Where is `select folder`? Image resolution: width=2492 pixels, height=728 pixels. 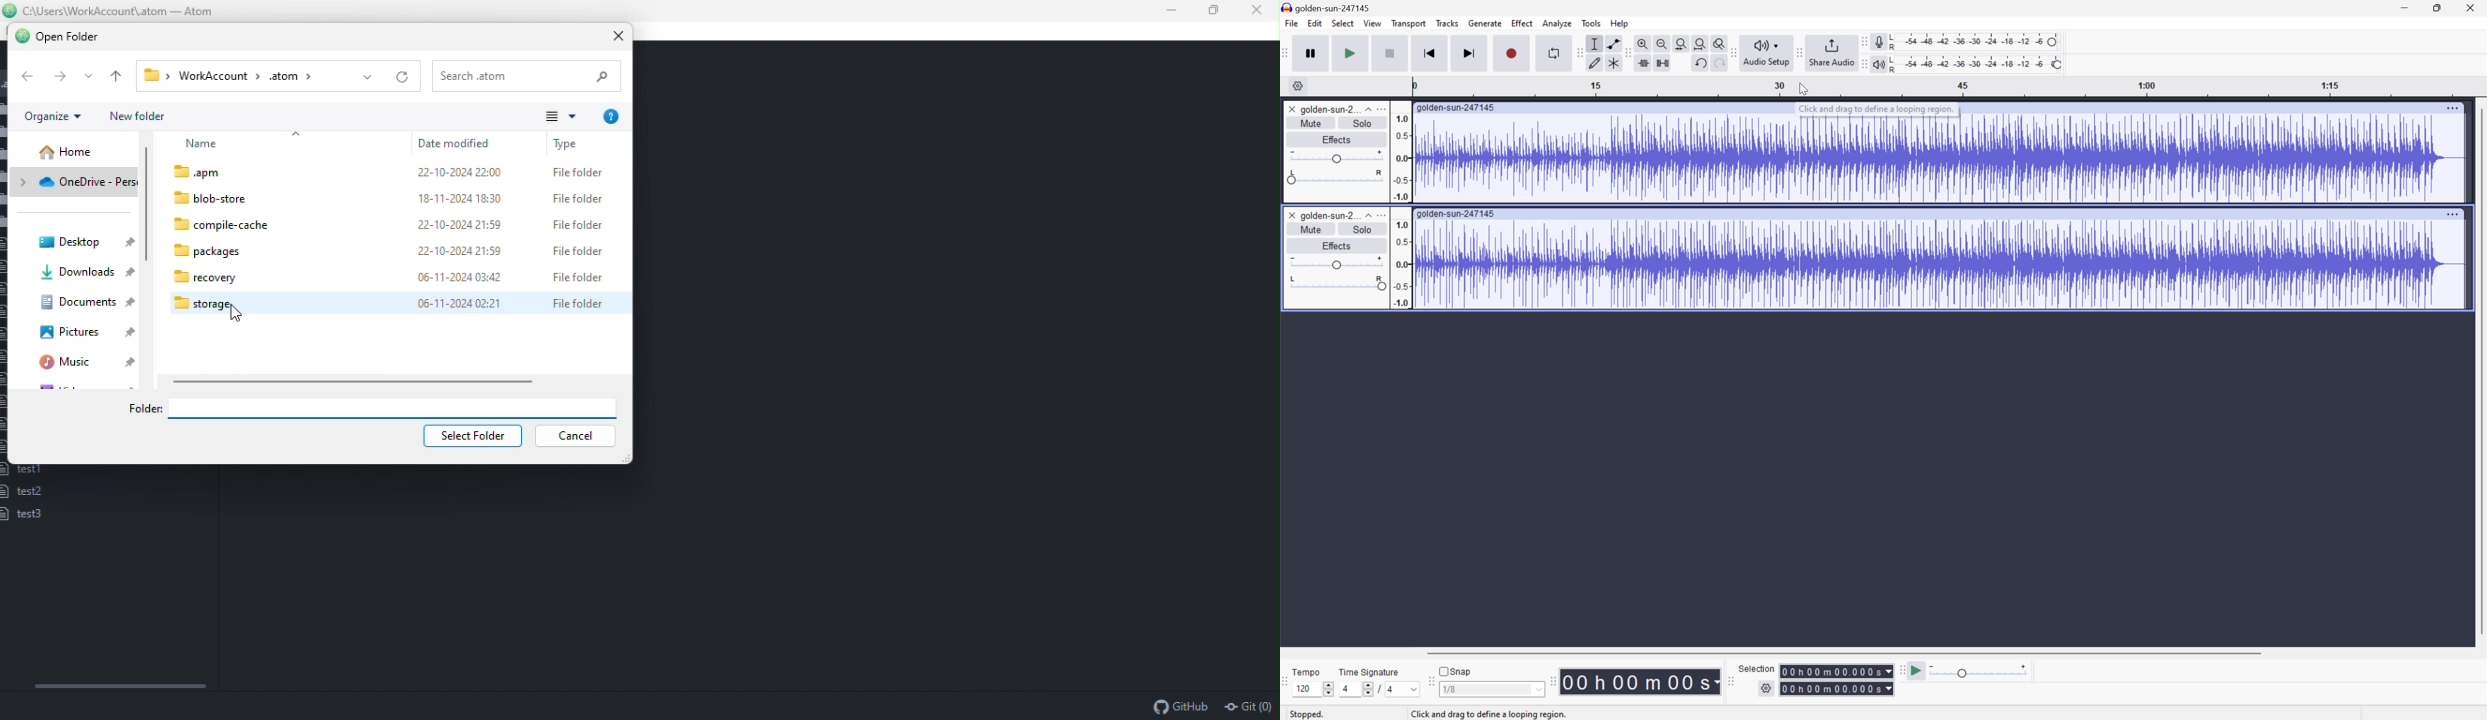
select folder is located at coordinates (474, 437).